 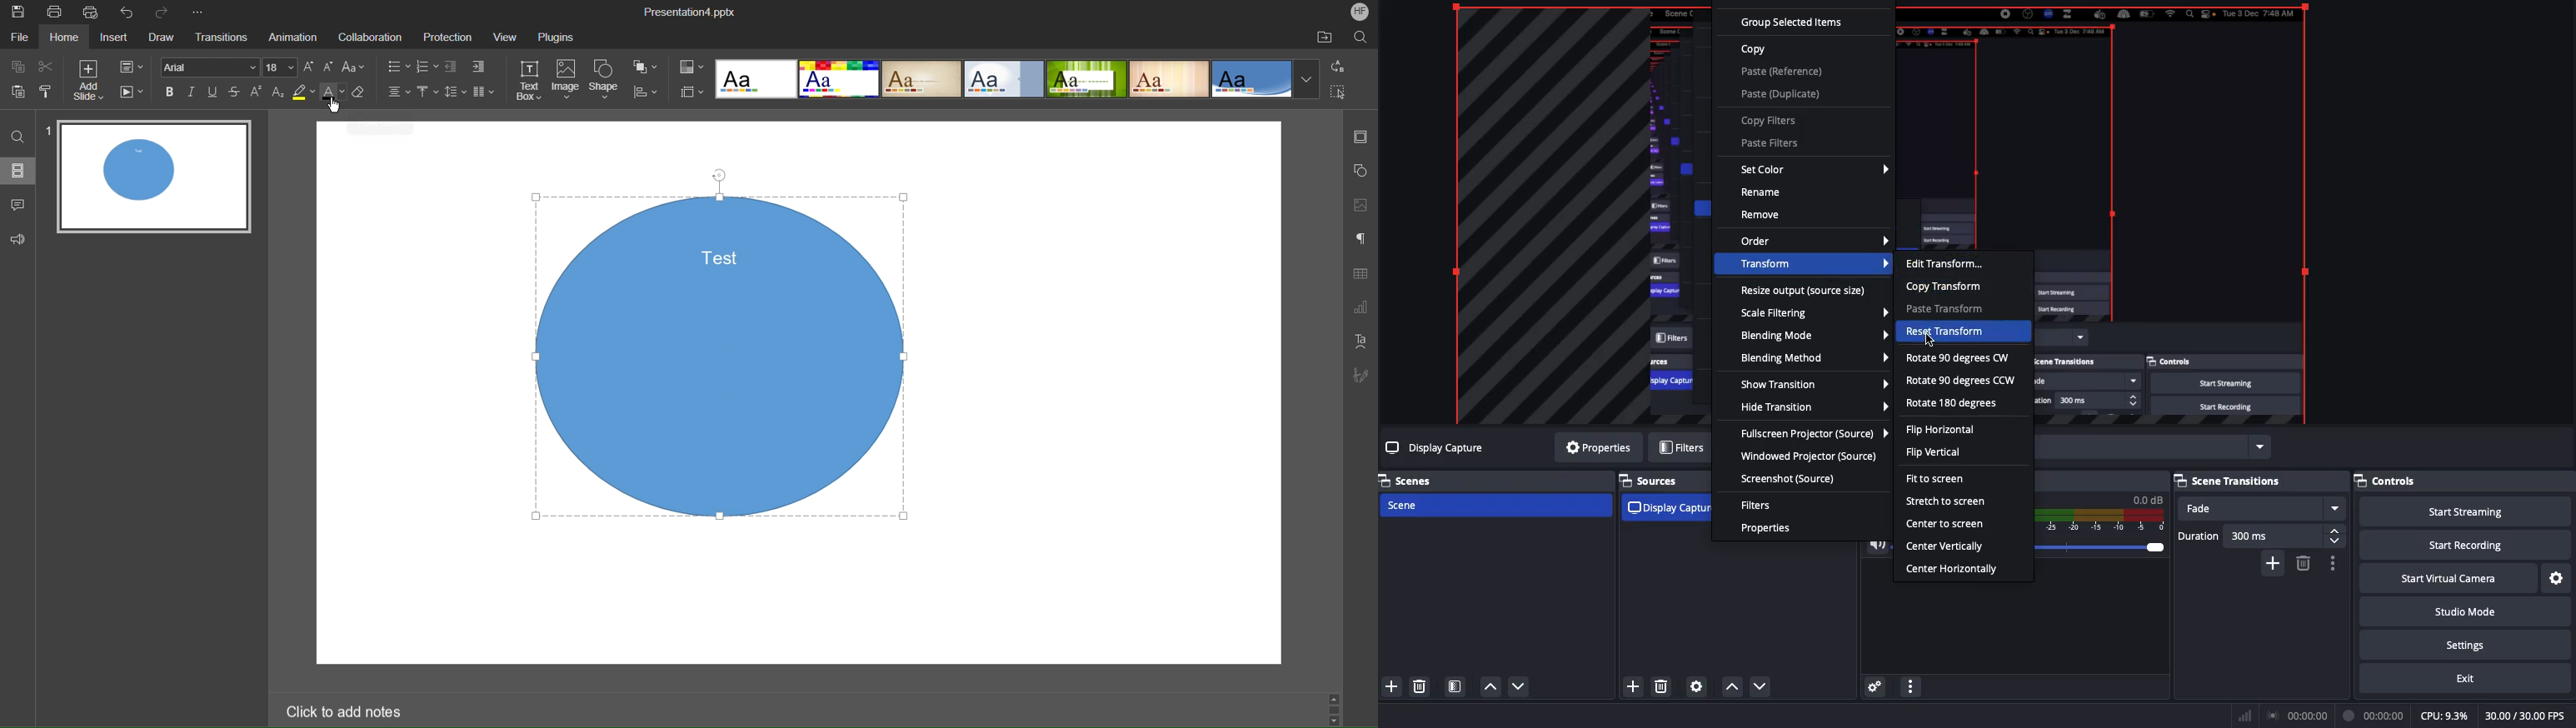 I want to click on Select All, so click(x=1341, y=91).